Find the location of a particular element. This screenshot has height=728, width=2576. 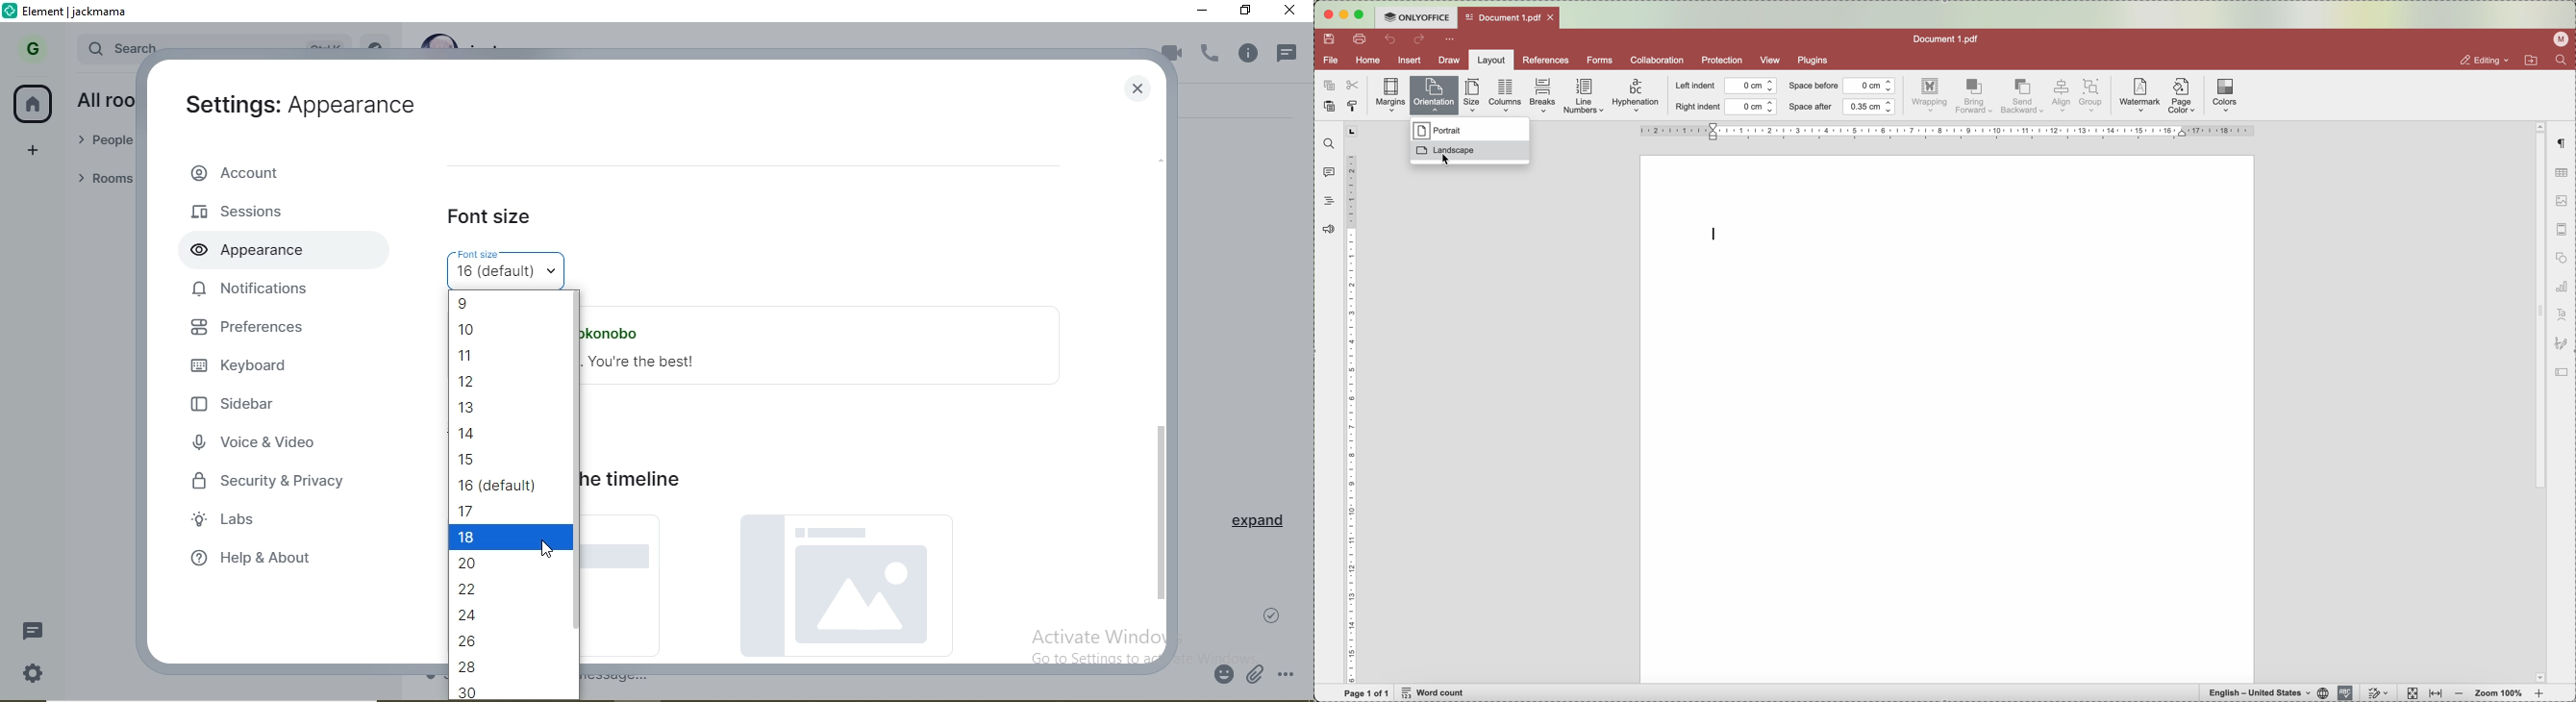

restore is located at coordinates (1247, 11).